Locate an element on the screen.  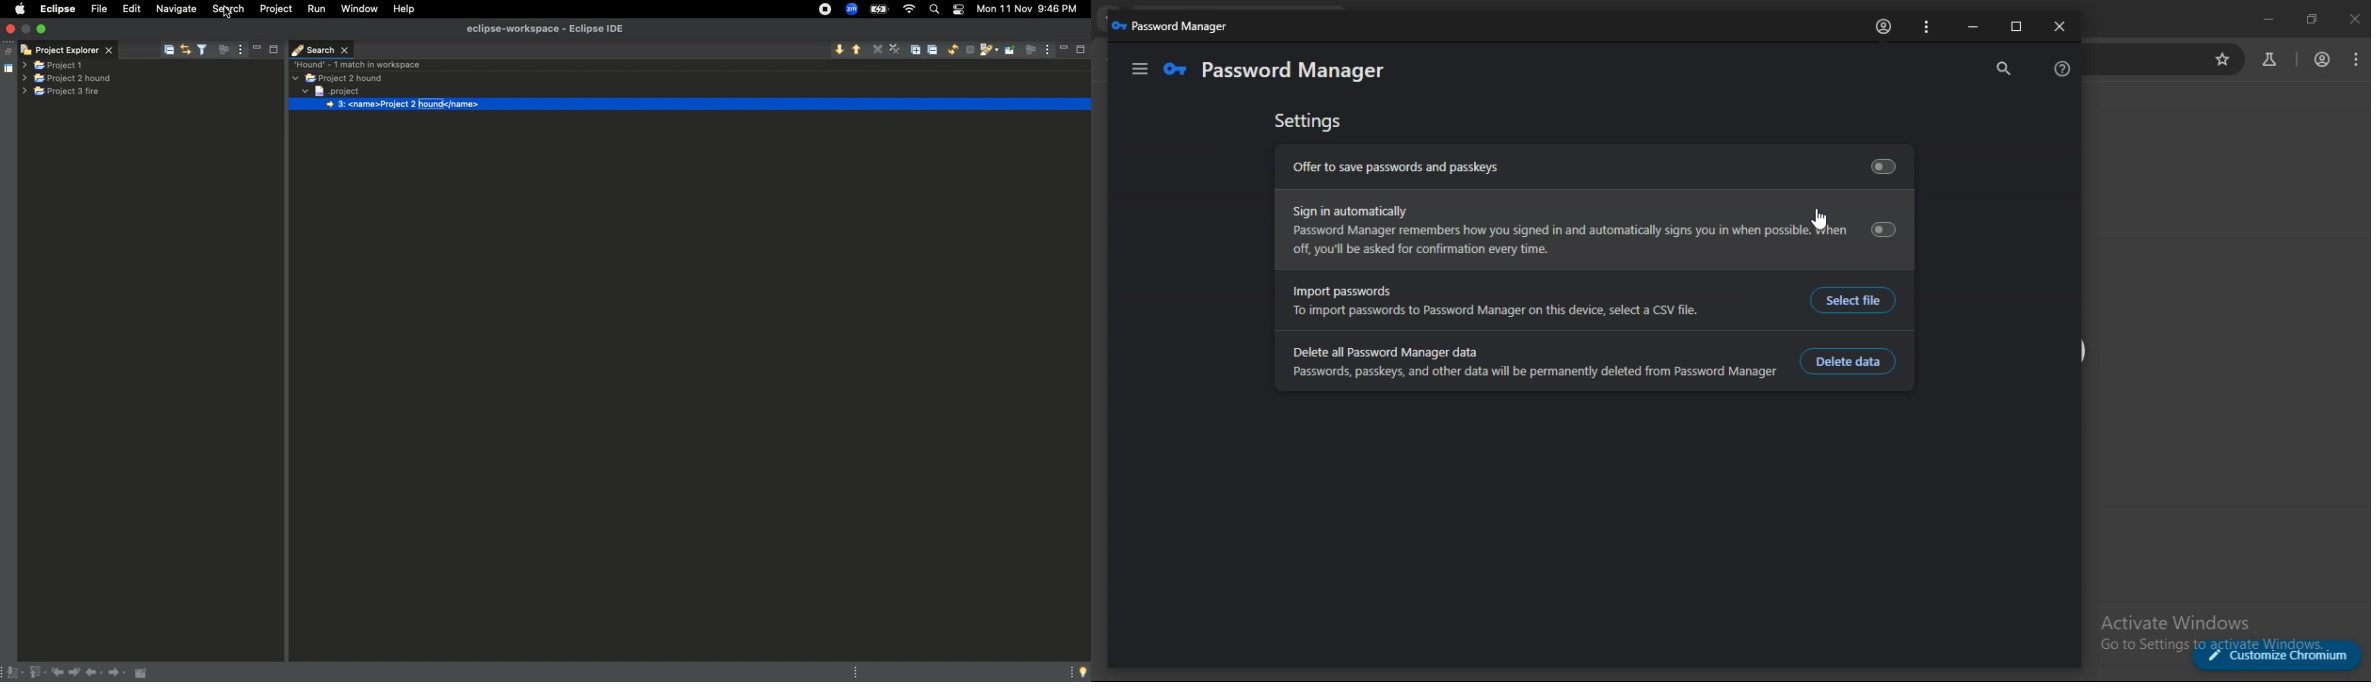
Eclipse is located at coordinates (57, 8).